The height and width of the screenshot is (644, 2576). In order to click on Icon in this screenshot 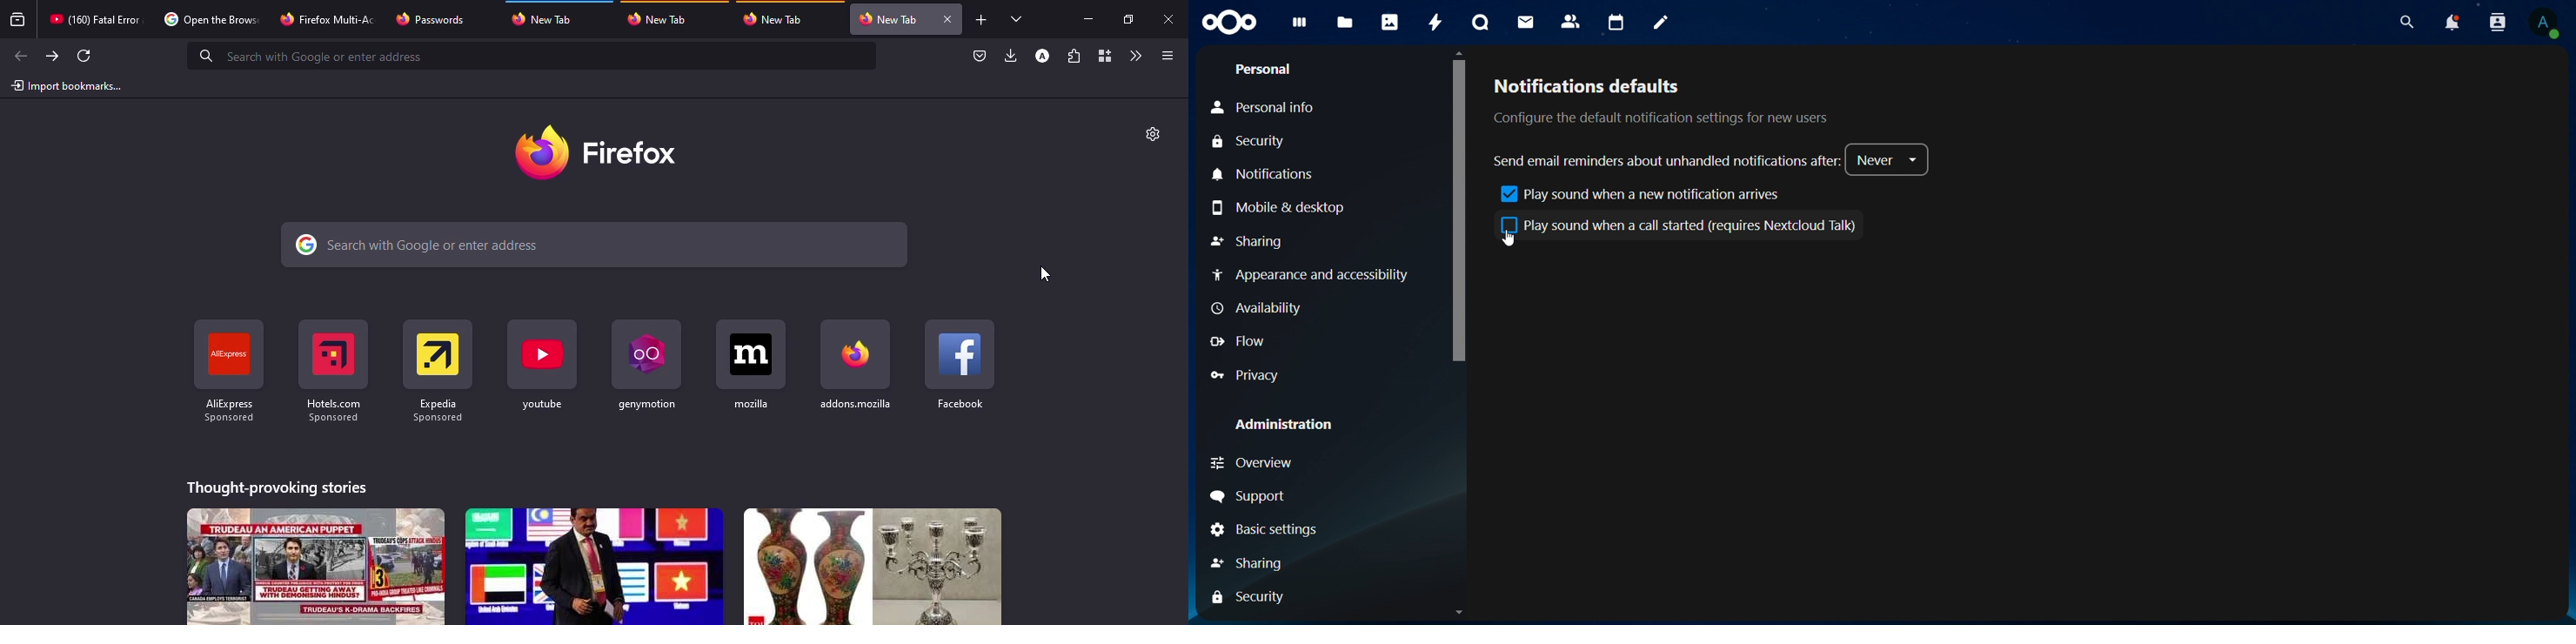, I will do `click(1232, 22)`.